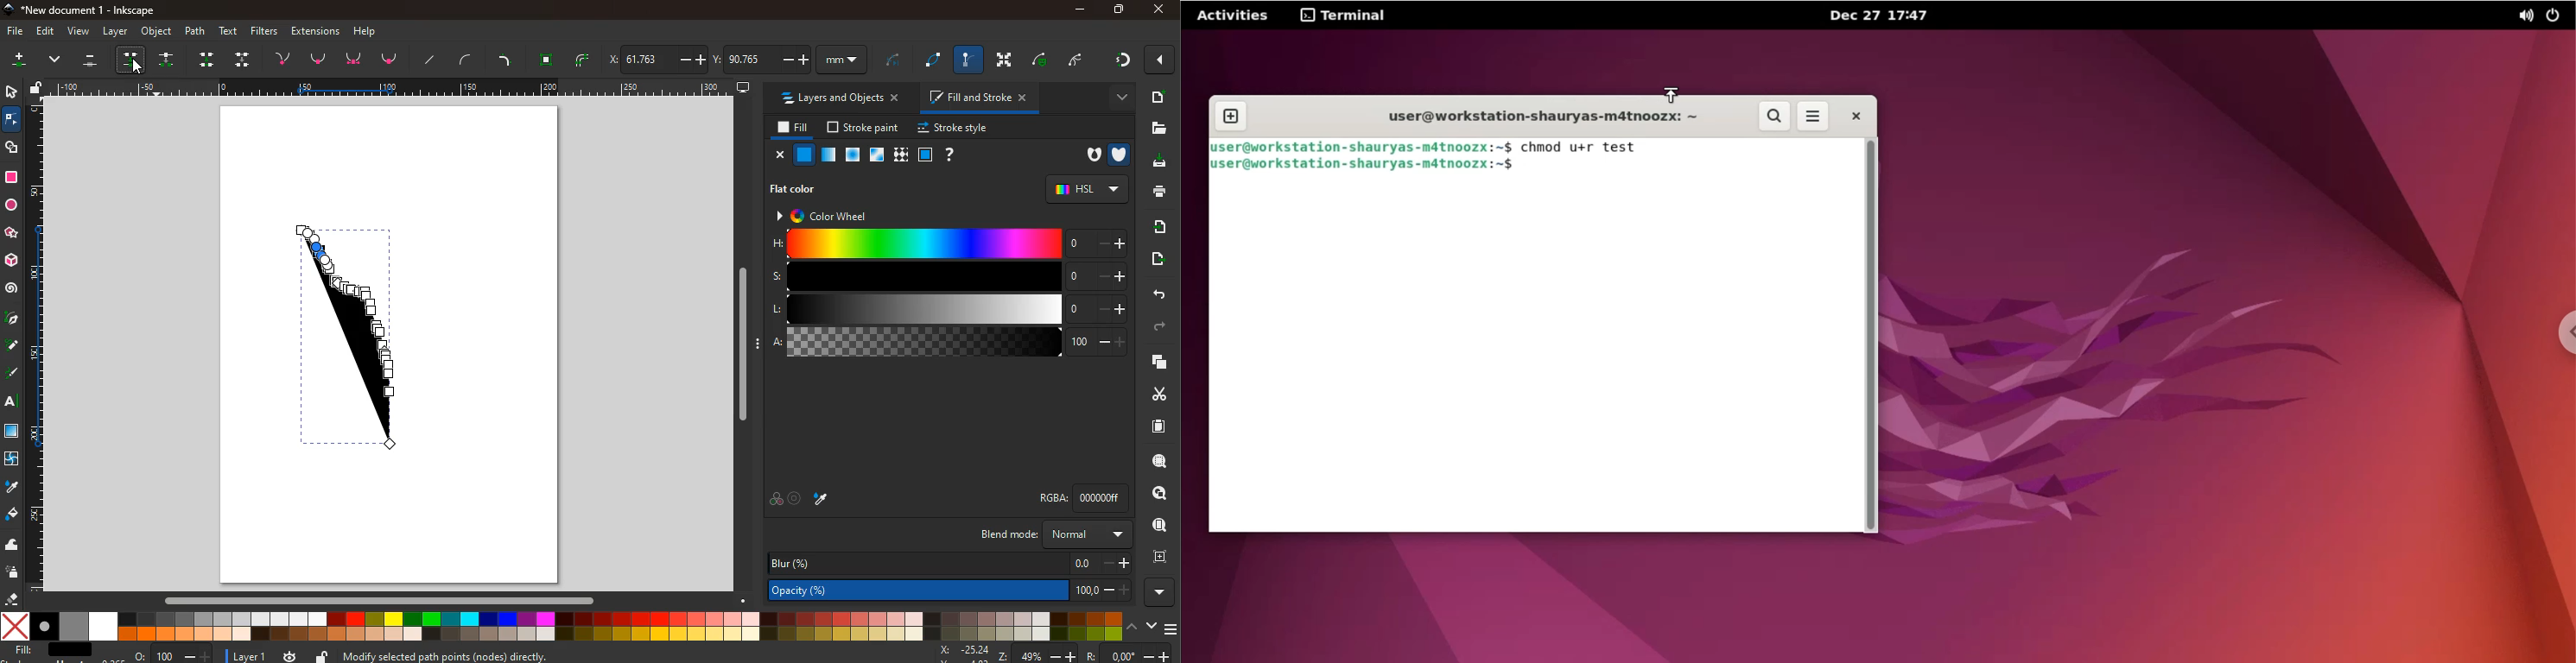  Describe the element at coordinates (13, 345) in the screenshot. I see `pencil took` at that location.